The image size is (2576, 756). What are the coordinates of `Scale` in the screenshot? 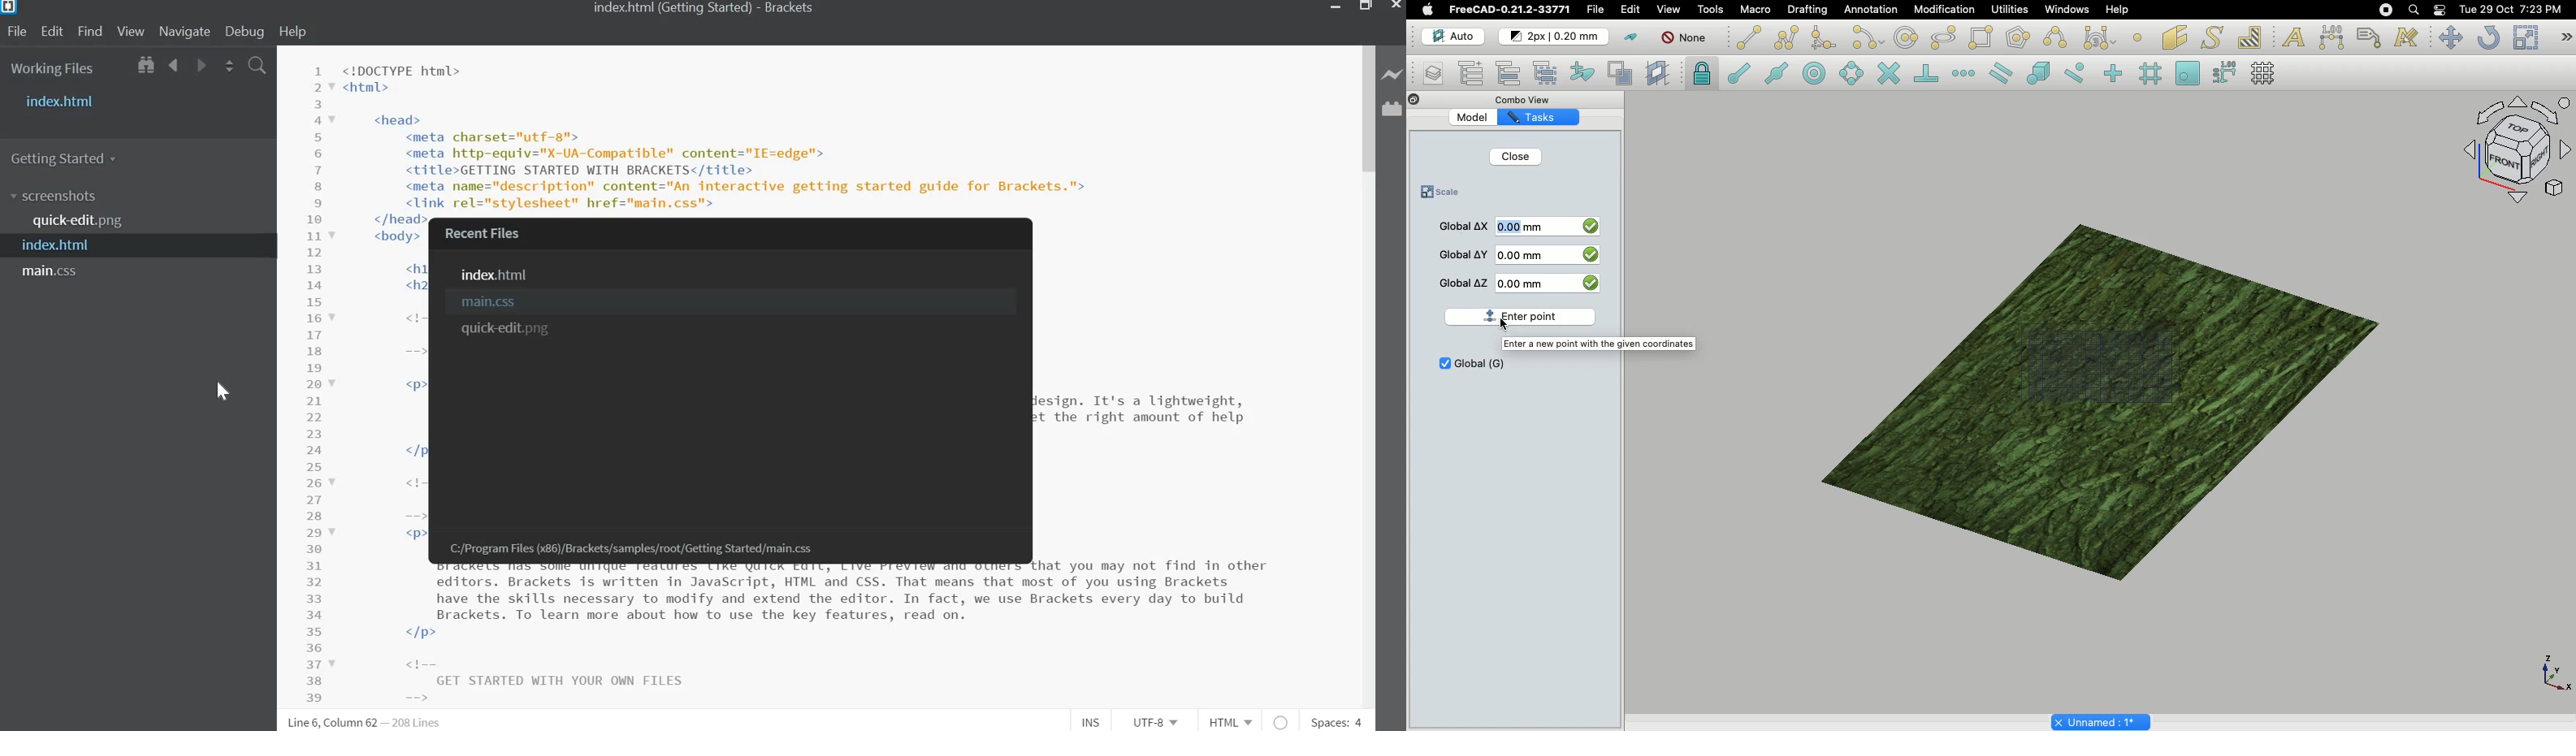 It's located at (1449, 192).